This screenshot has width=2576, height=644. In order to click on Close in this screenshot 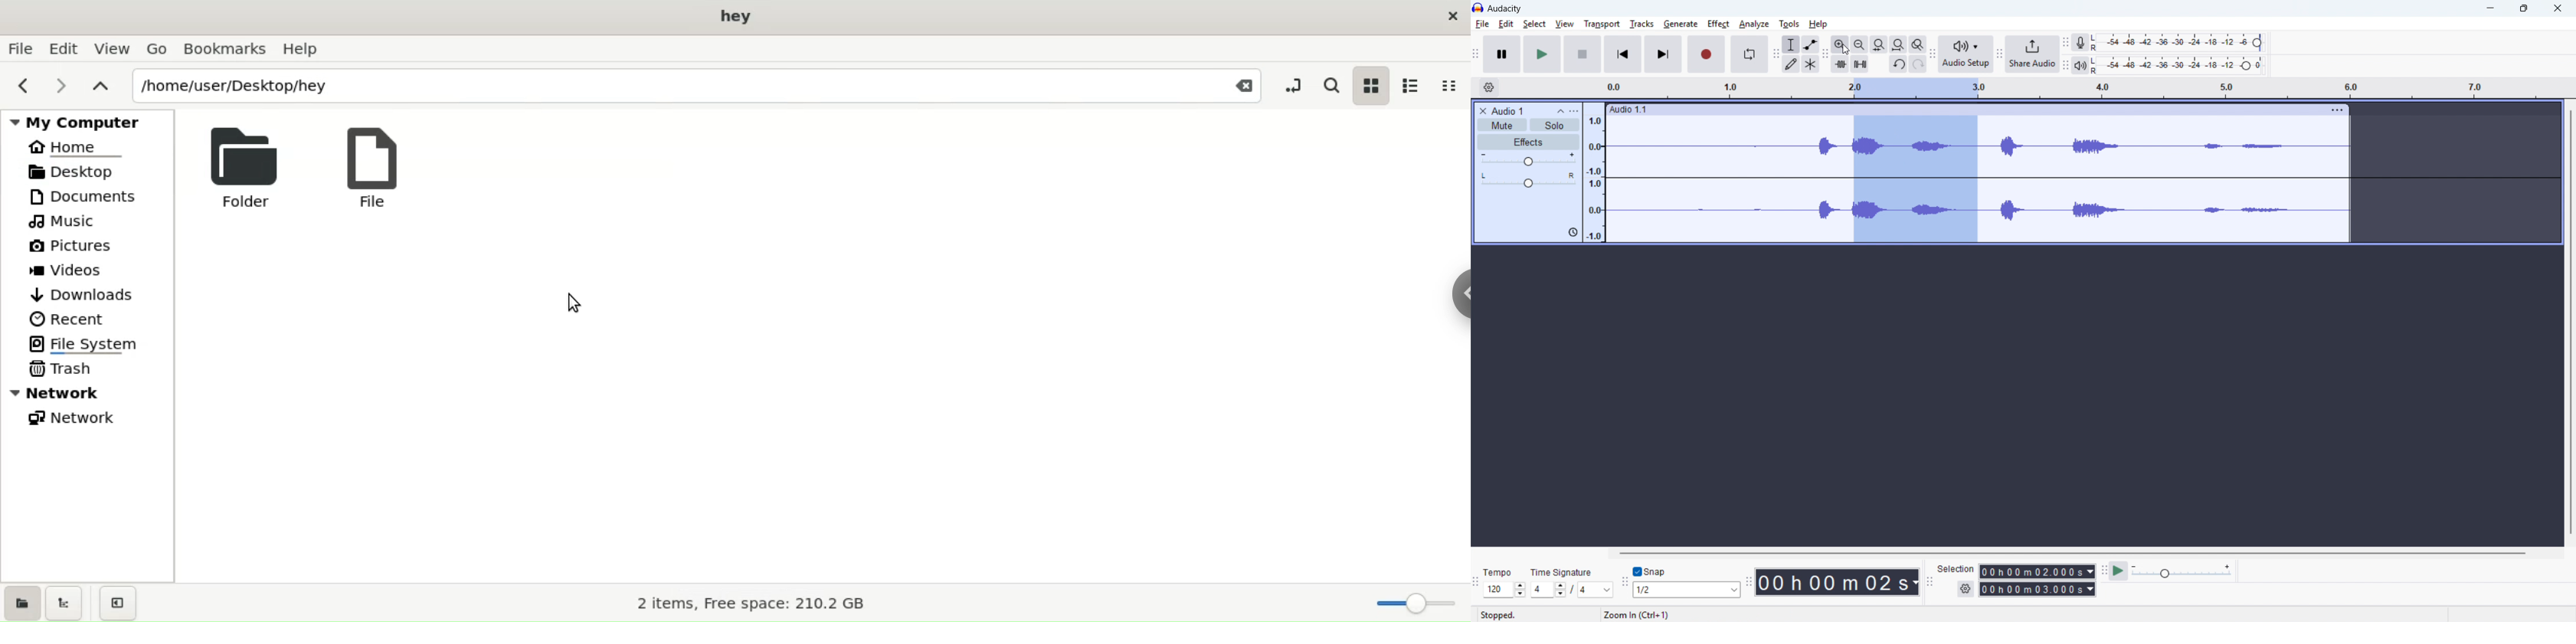, I will do `click(2557, 8)`.